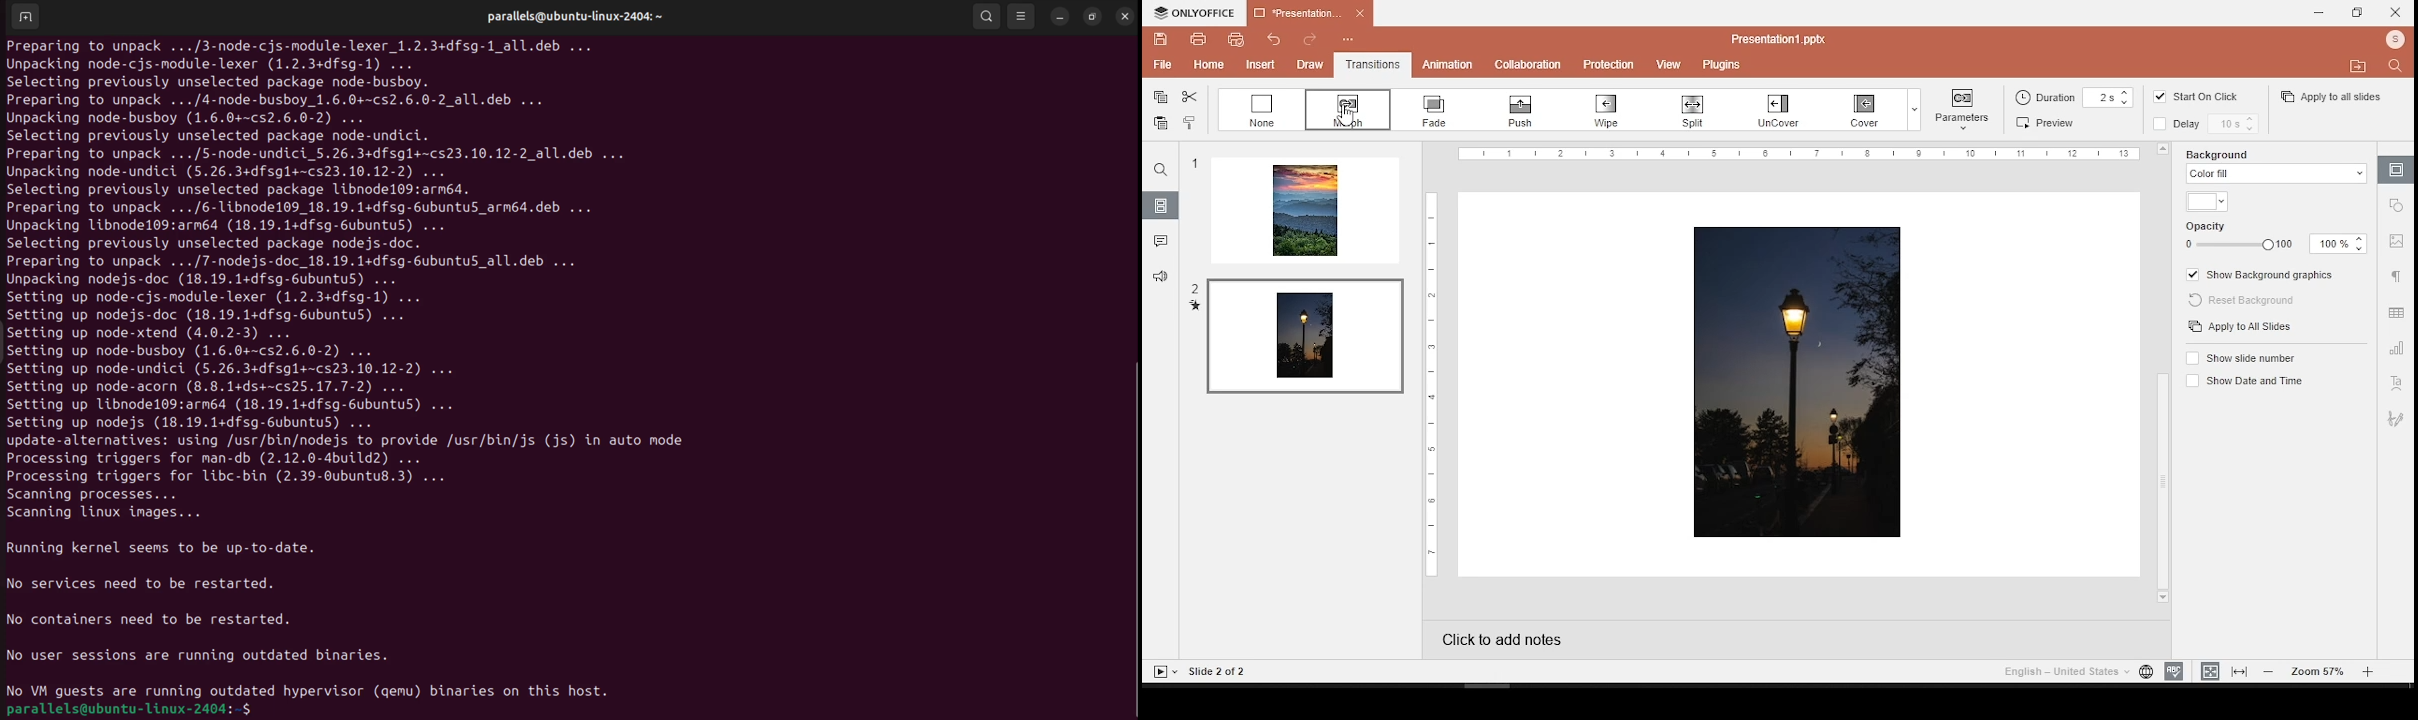 This screenshot has width=2436, height=728. What do you see at coordinates (1159, 238) in the screenshot?
I see `comments` at bounding box center [1159, 238].